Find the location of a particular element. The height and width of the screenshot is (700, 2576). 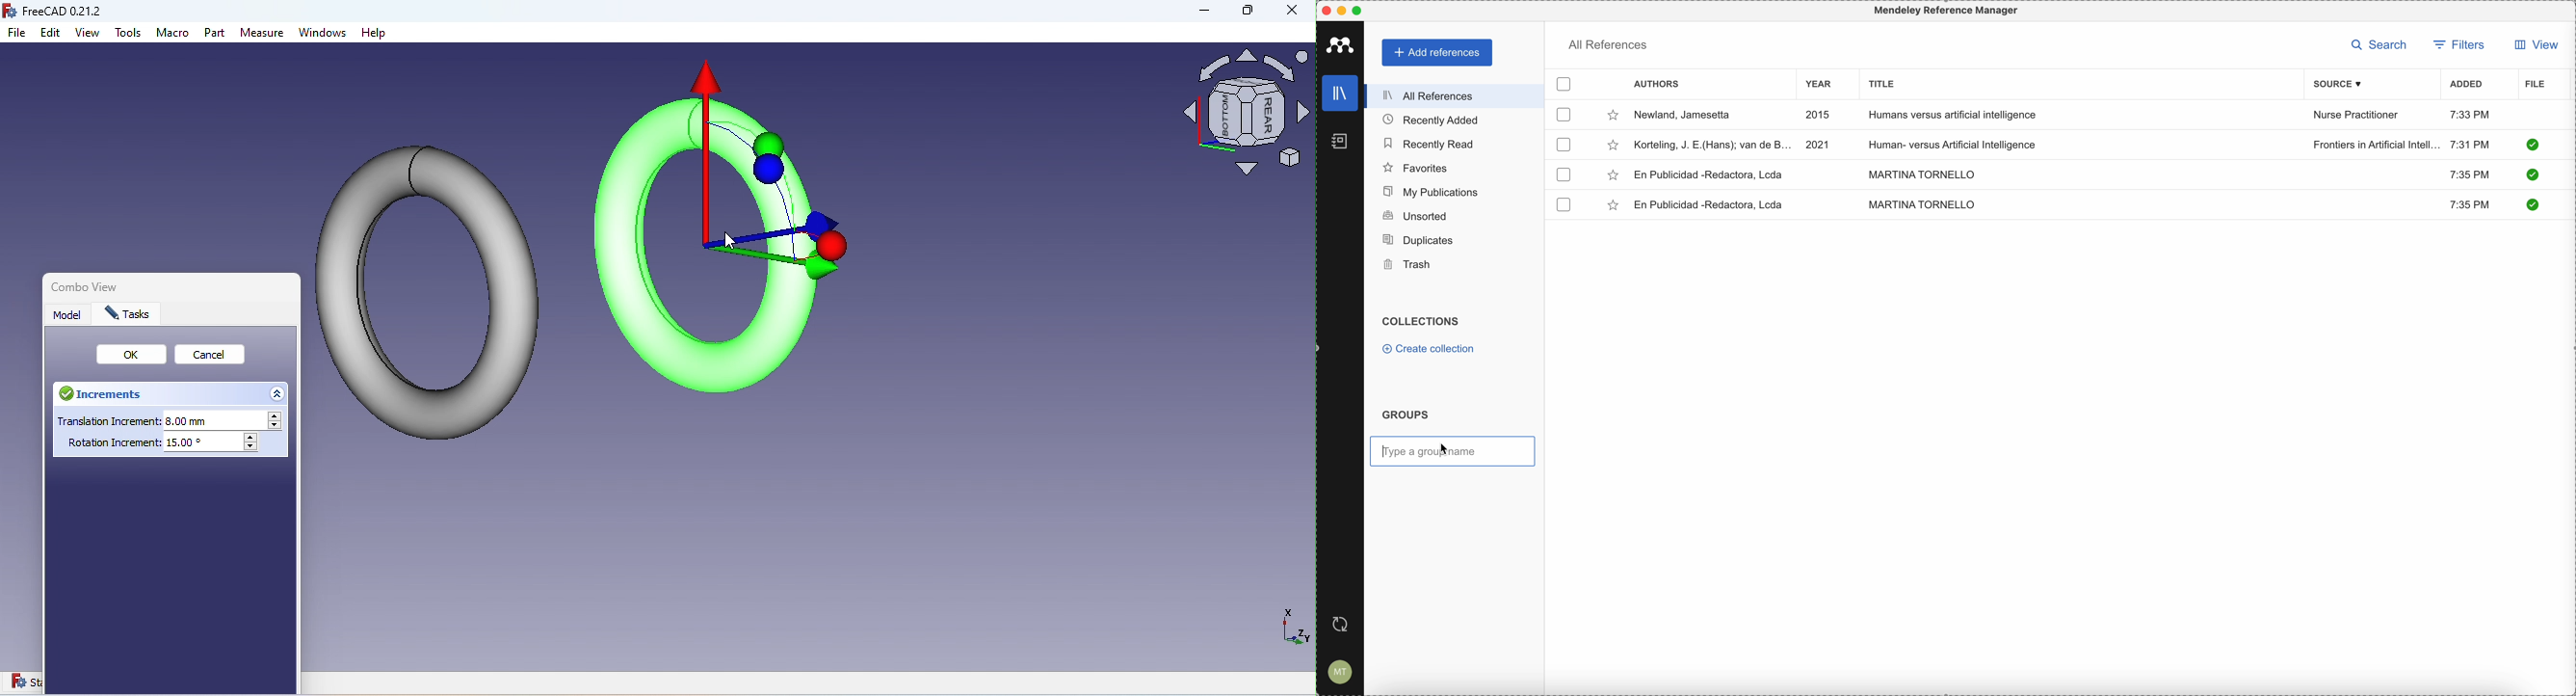

file is located at coordinates (2536, 84).